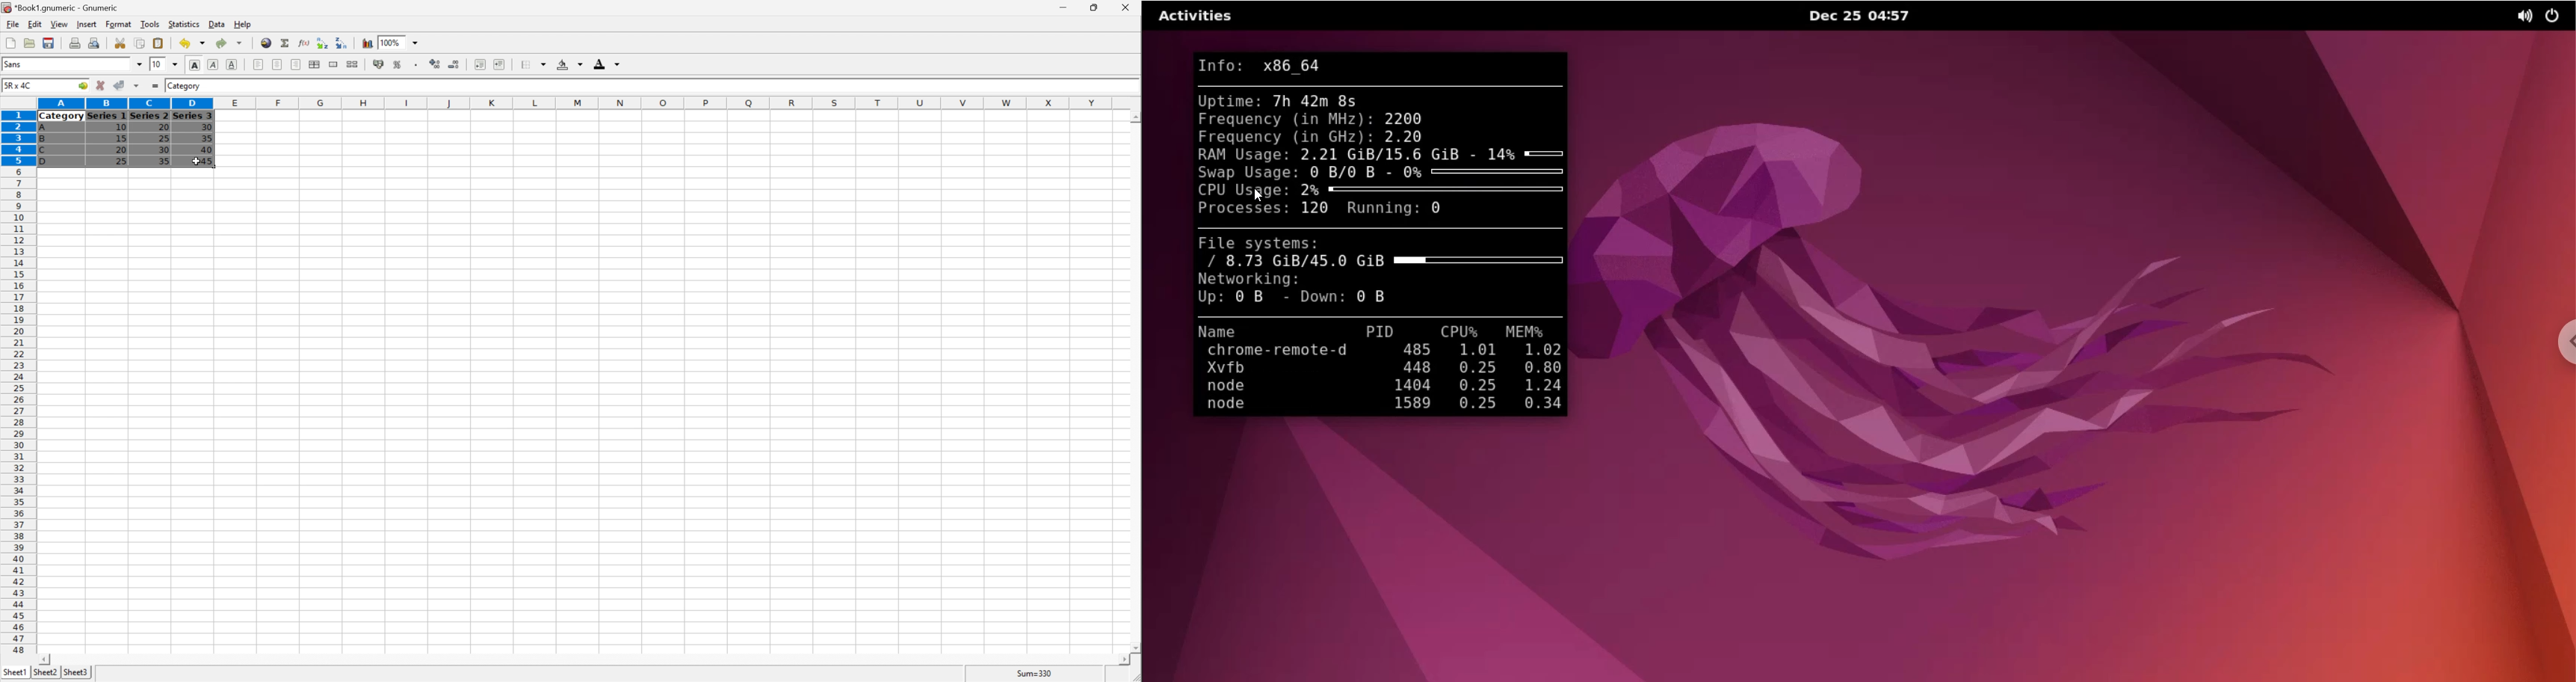  I want to click on 10, so click(157, 64).